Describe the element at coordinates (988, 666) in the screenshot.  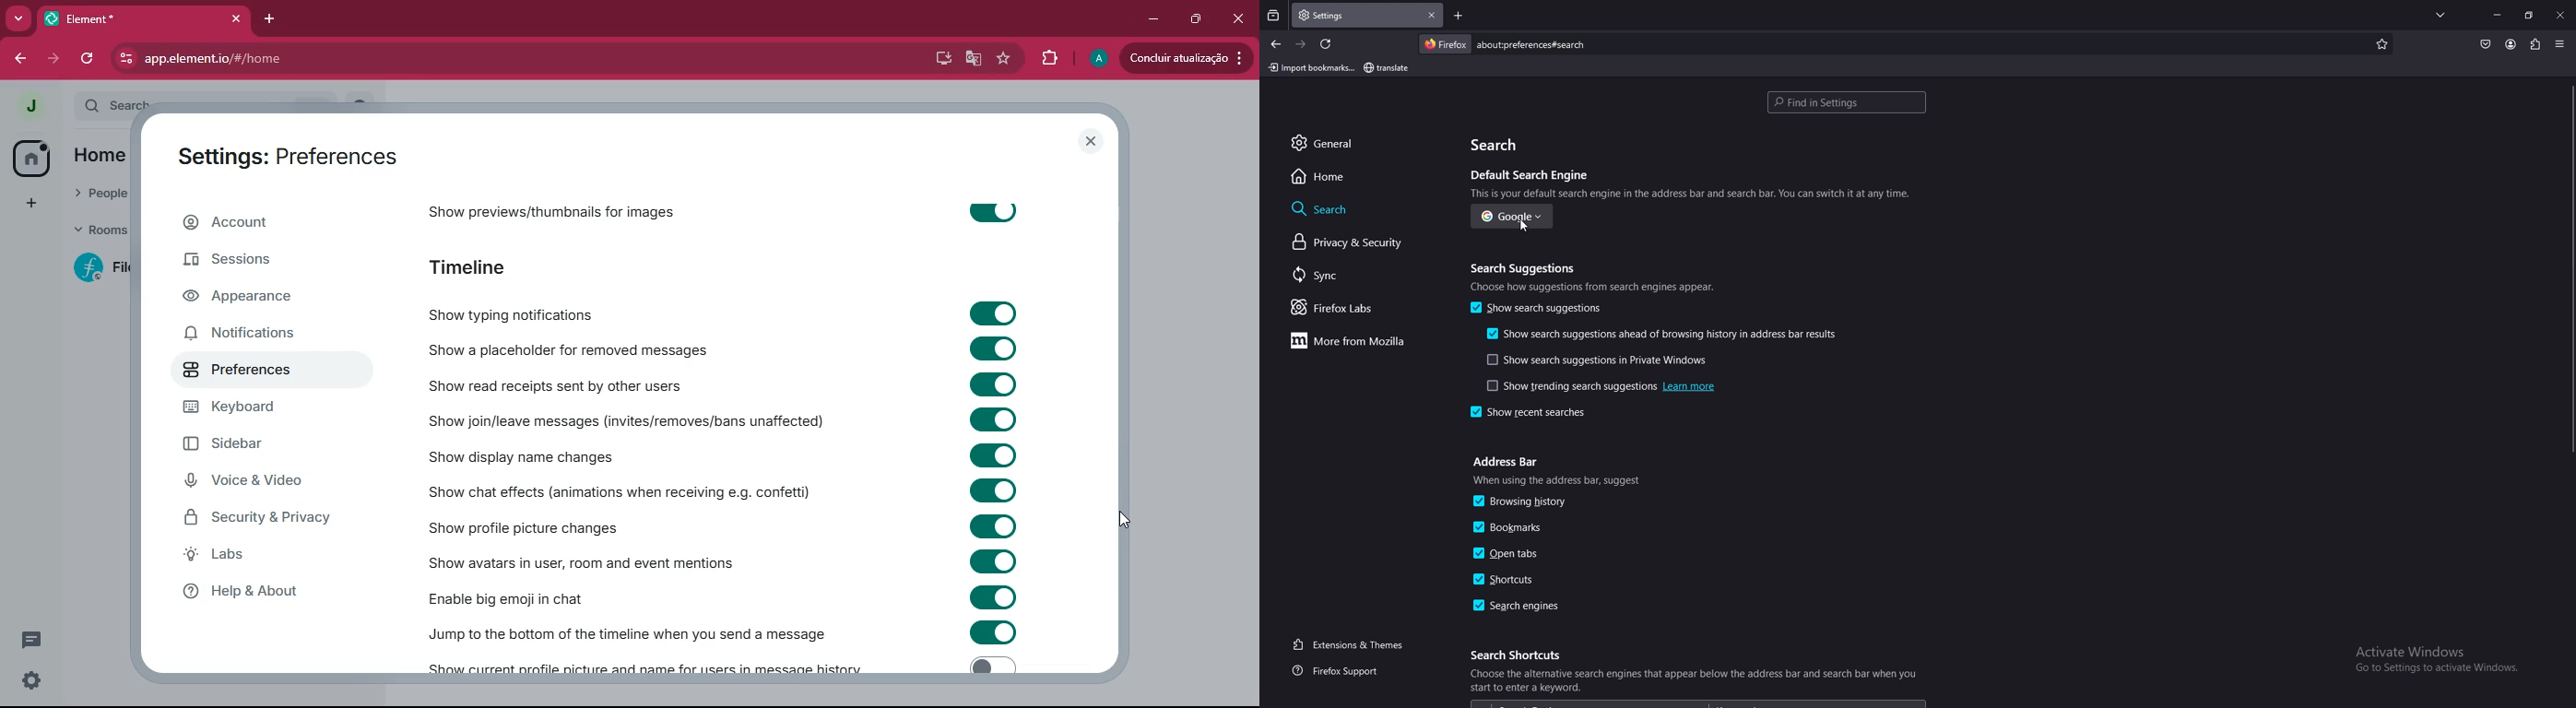
I see `toggle off` at that location.